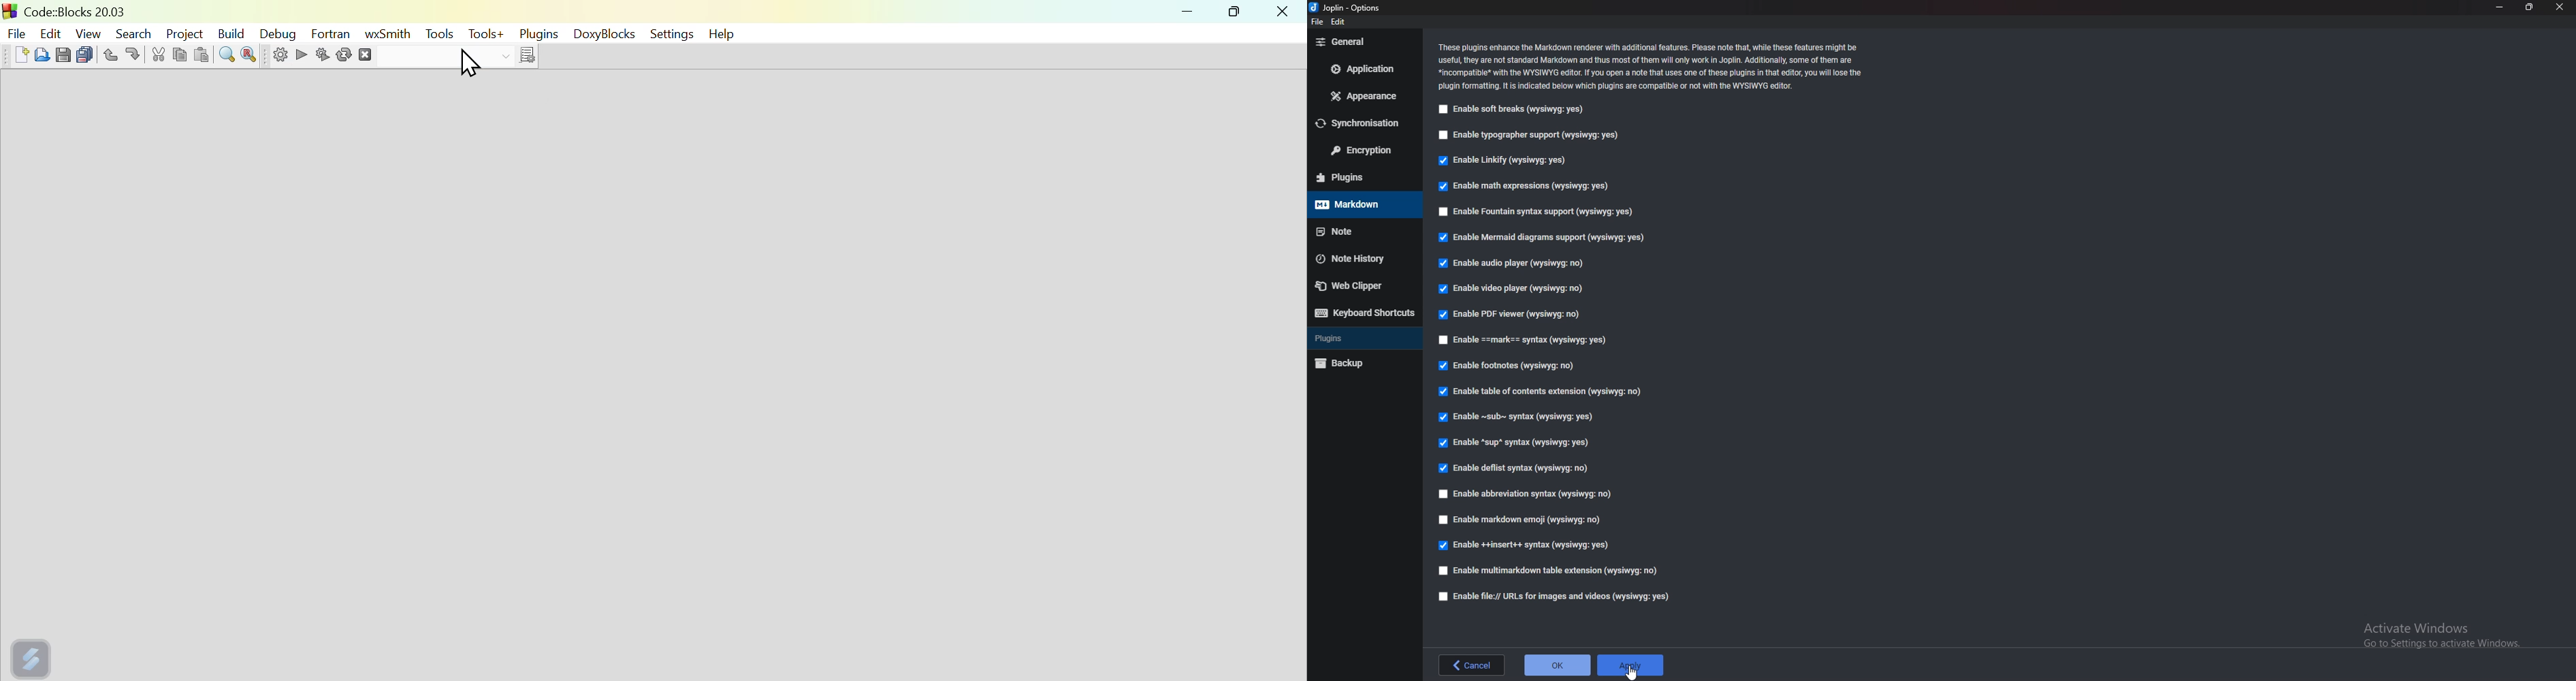 The width and height of the screenshot is (2576, 700). Describe the element at coordinates (1629, 664) in the screenshot. I see `Apply` at that location.